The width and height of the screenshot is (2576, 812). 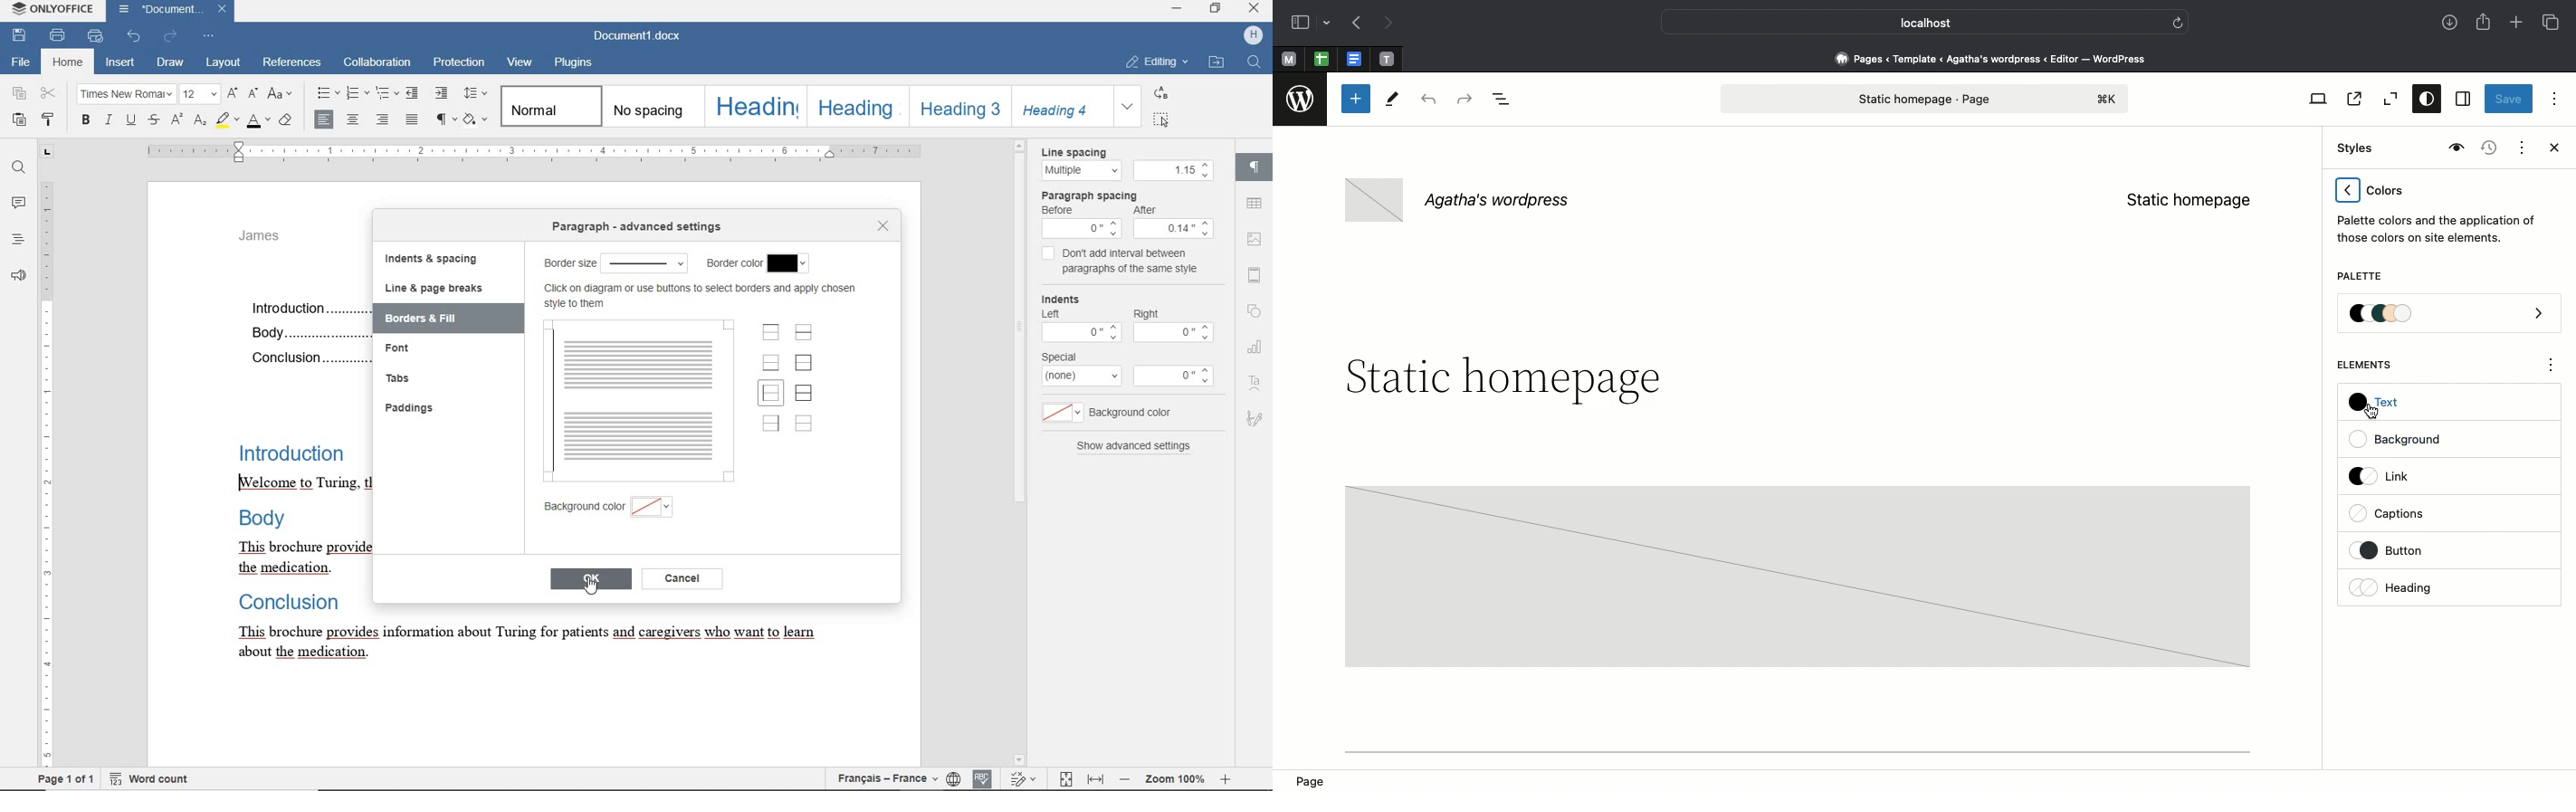 I want to click on shading, so click(x=476, y=119).